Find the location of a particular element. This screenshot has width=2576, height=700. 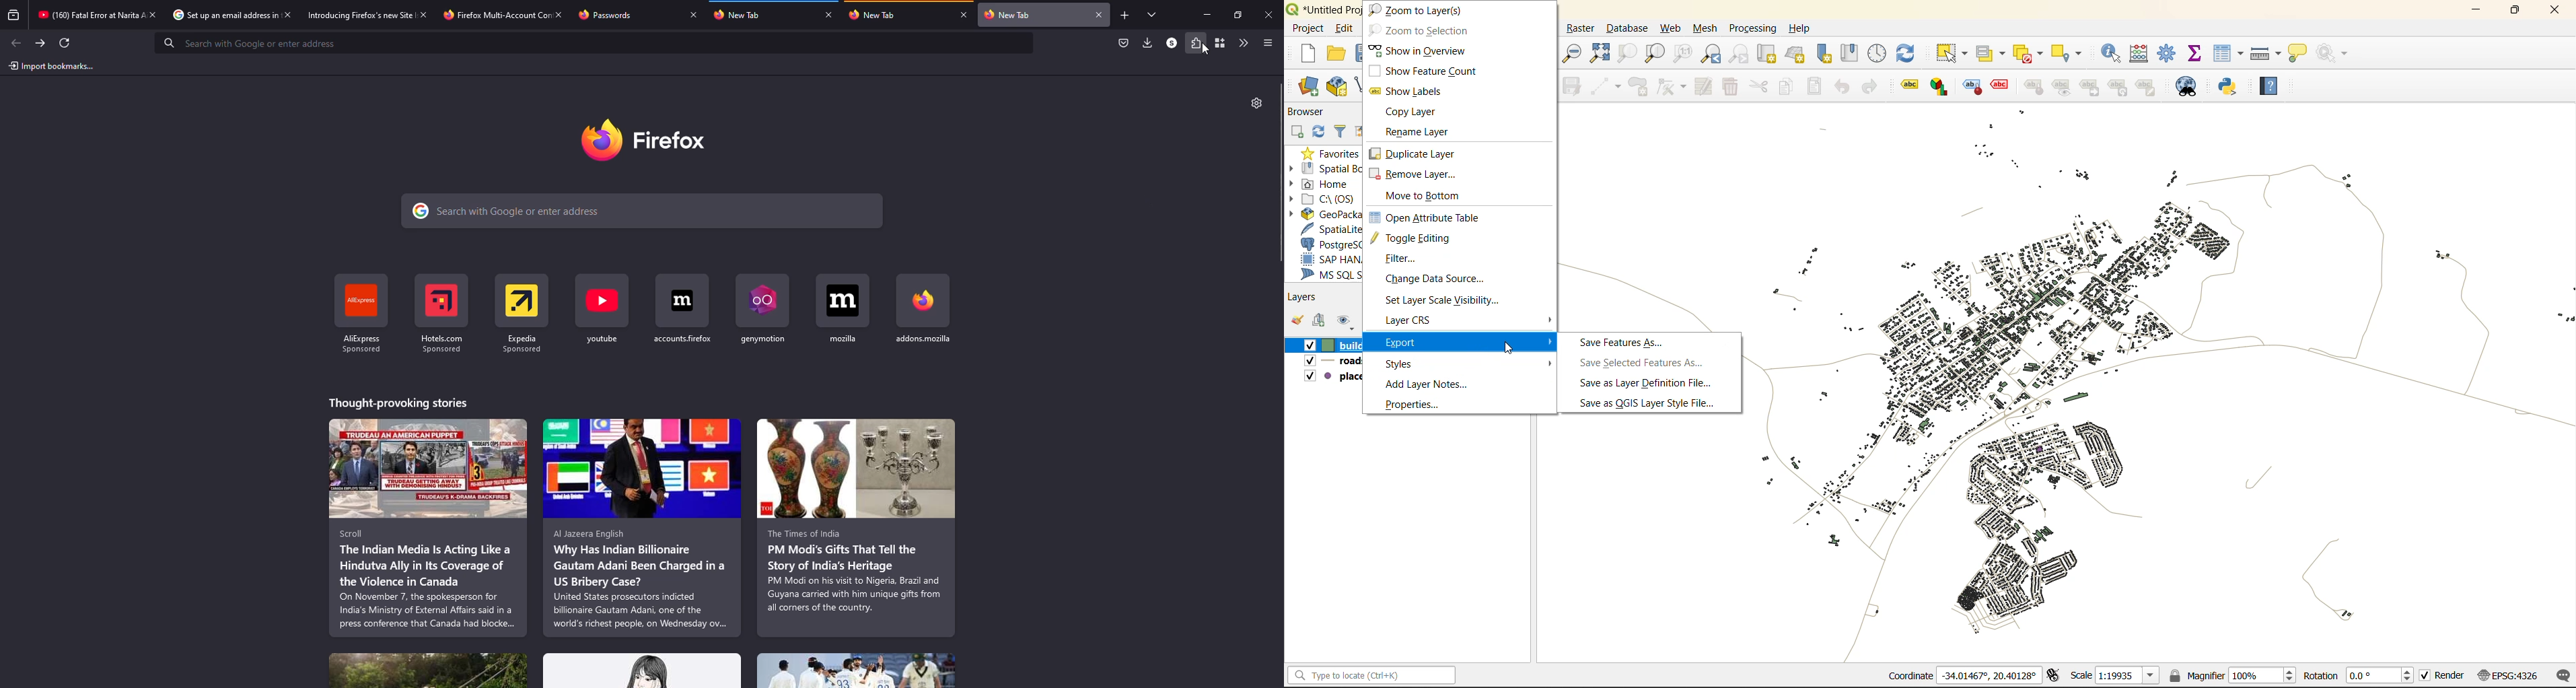

new shapefile is located at coordinates (1357, 85).